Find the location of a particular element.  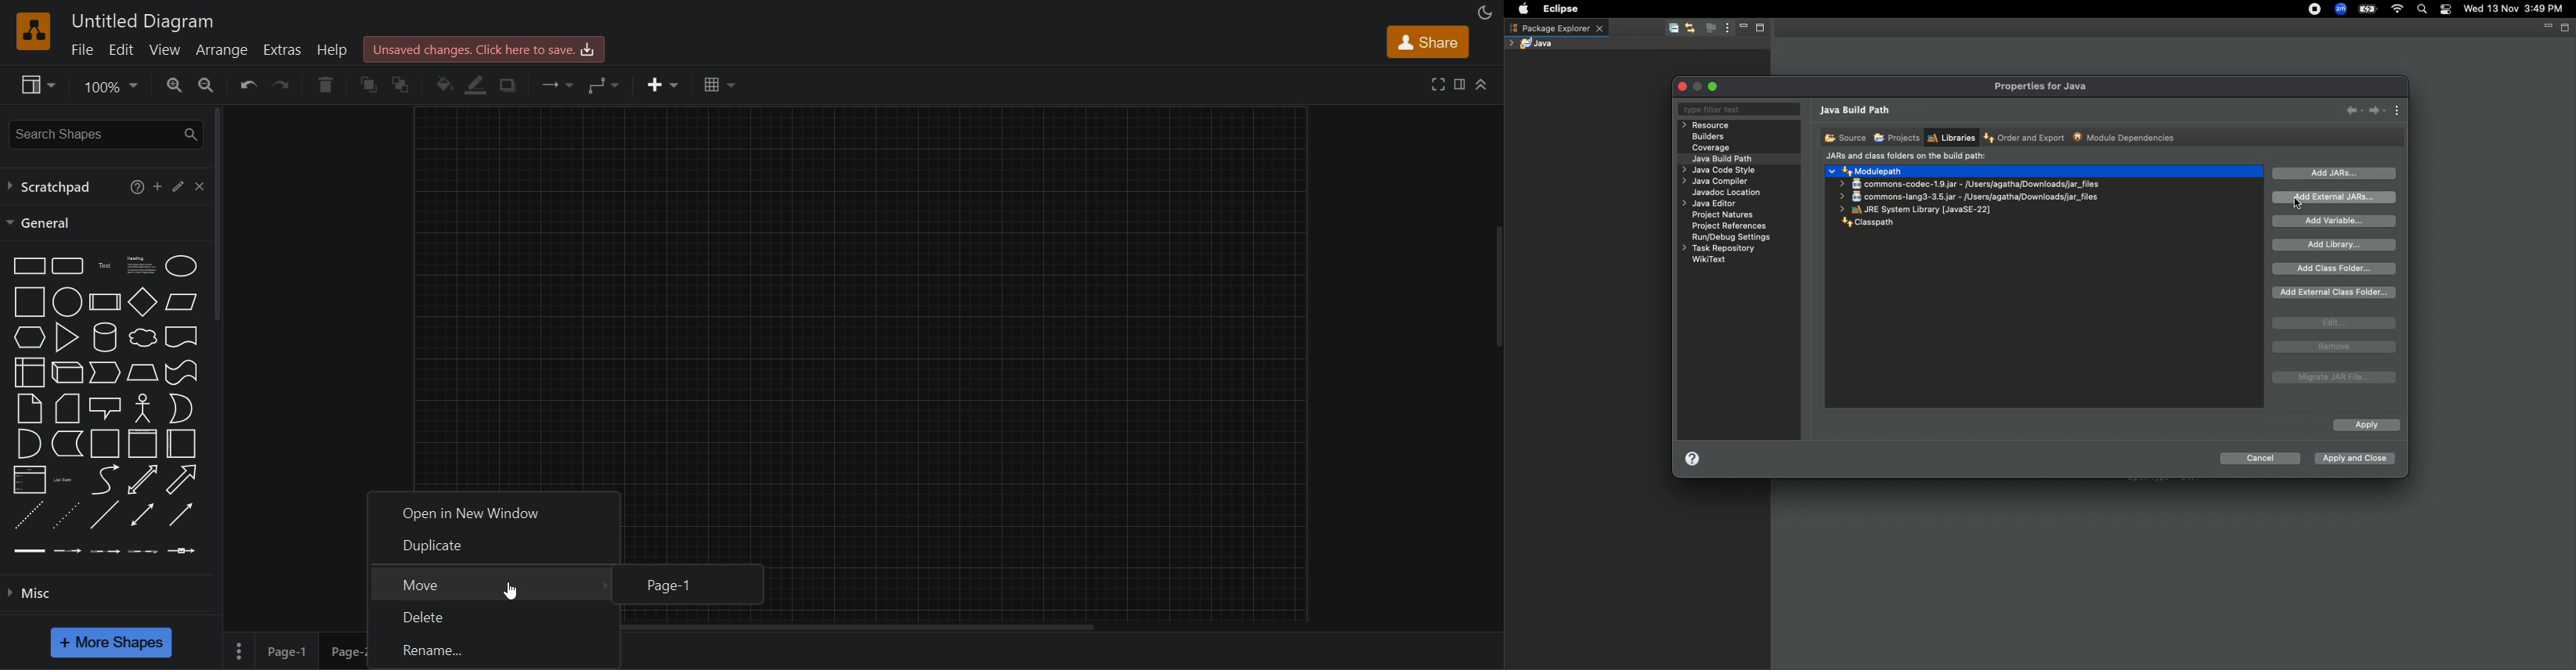

card is located at coordinates (66, 407).